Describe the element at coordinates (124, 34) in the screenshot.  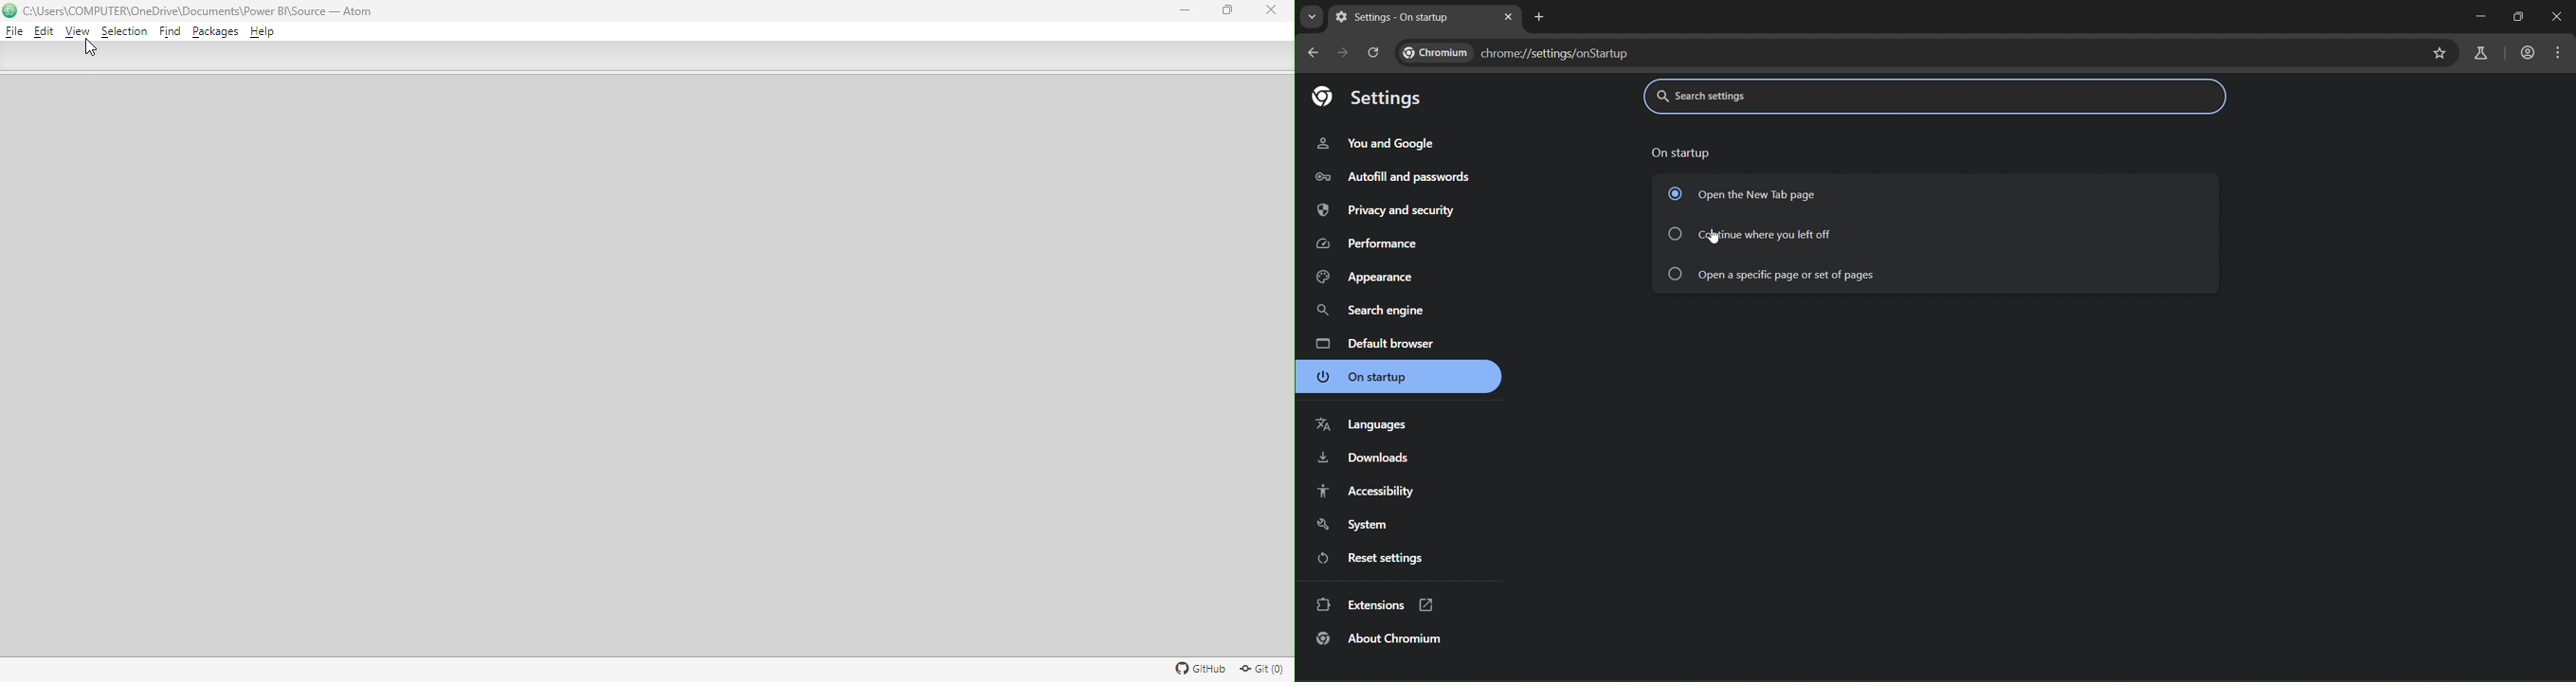
I see `Selection` at that location.